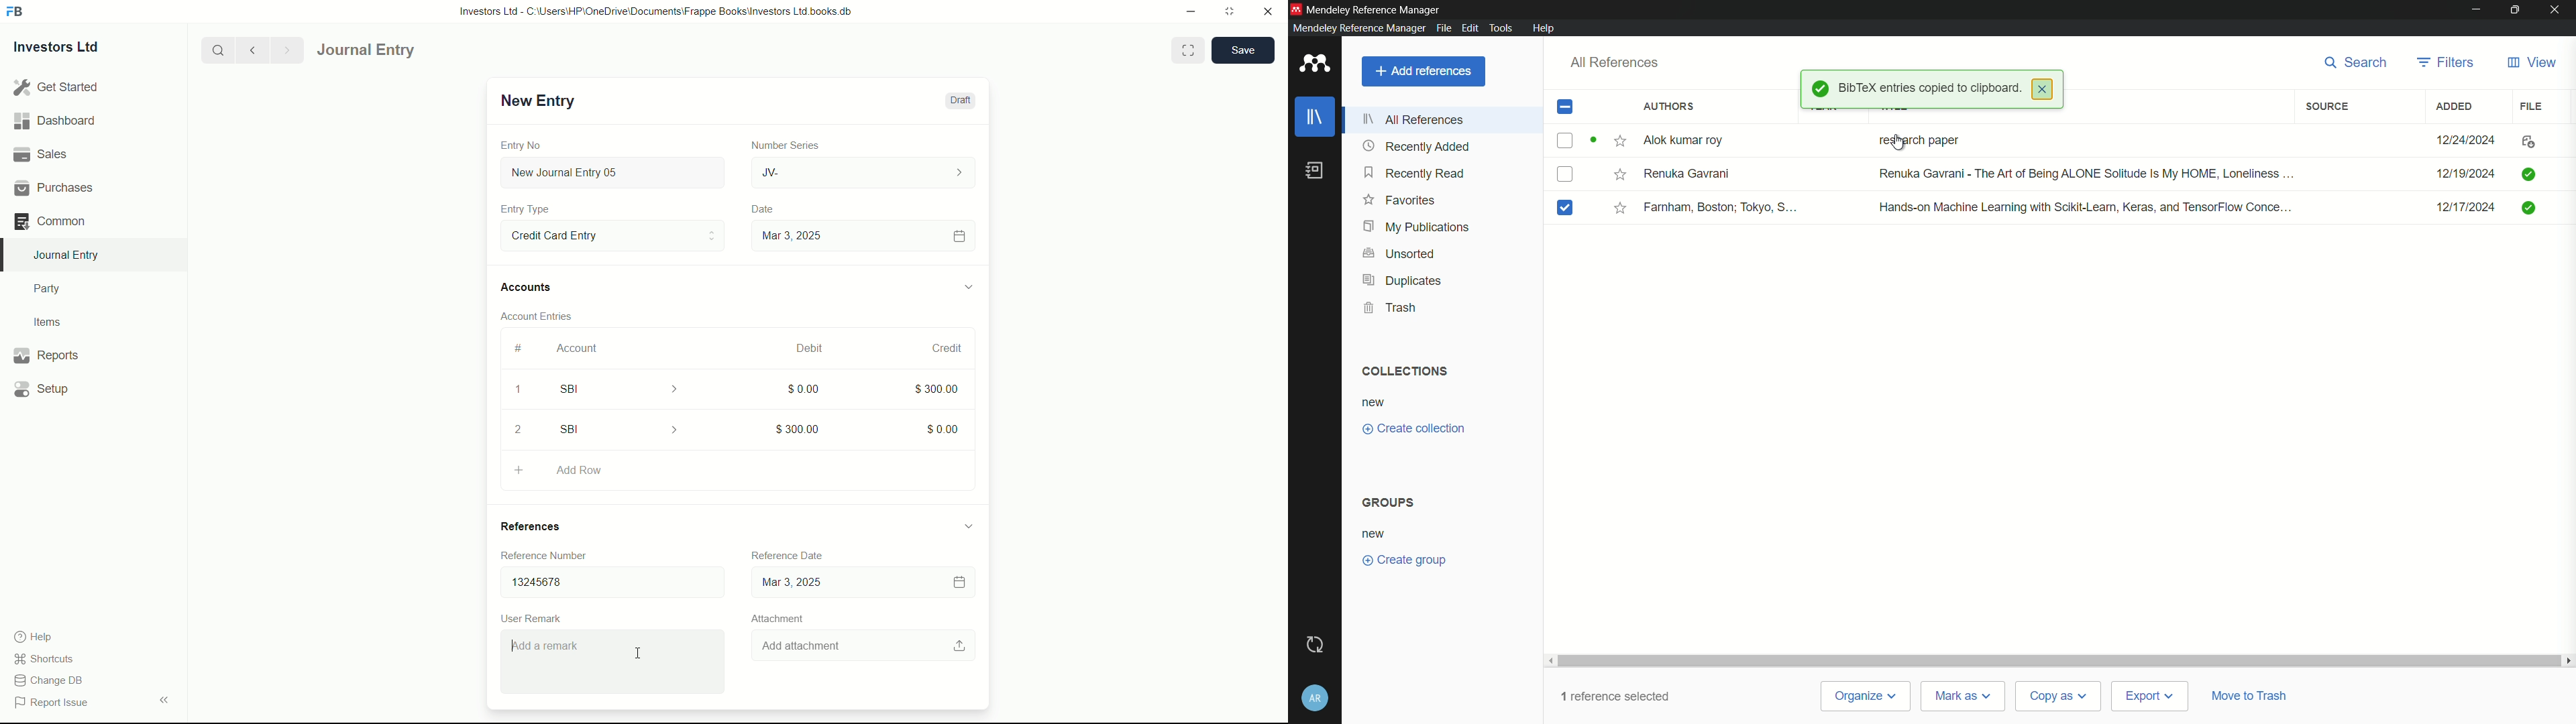 The height and width of the screenshot is (728, 2576). What do you see at coordinates (2086, 205) in the screenshot?
I see `Hands-on Machine Learning with Scikit-Learn, Keras, and TensorFlow Conce...` at bounding box center [2086, 205].